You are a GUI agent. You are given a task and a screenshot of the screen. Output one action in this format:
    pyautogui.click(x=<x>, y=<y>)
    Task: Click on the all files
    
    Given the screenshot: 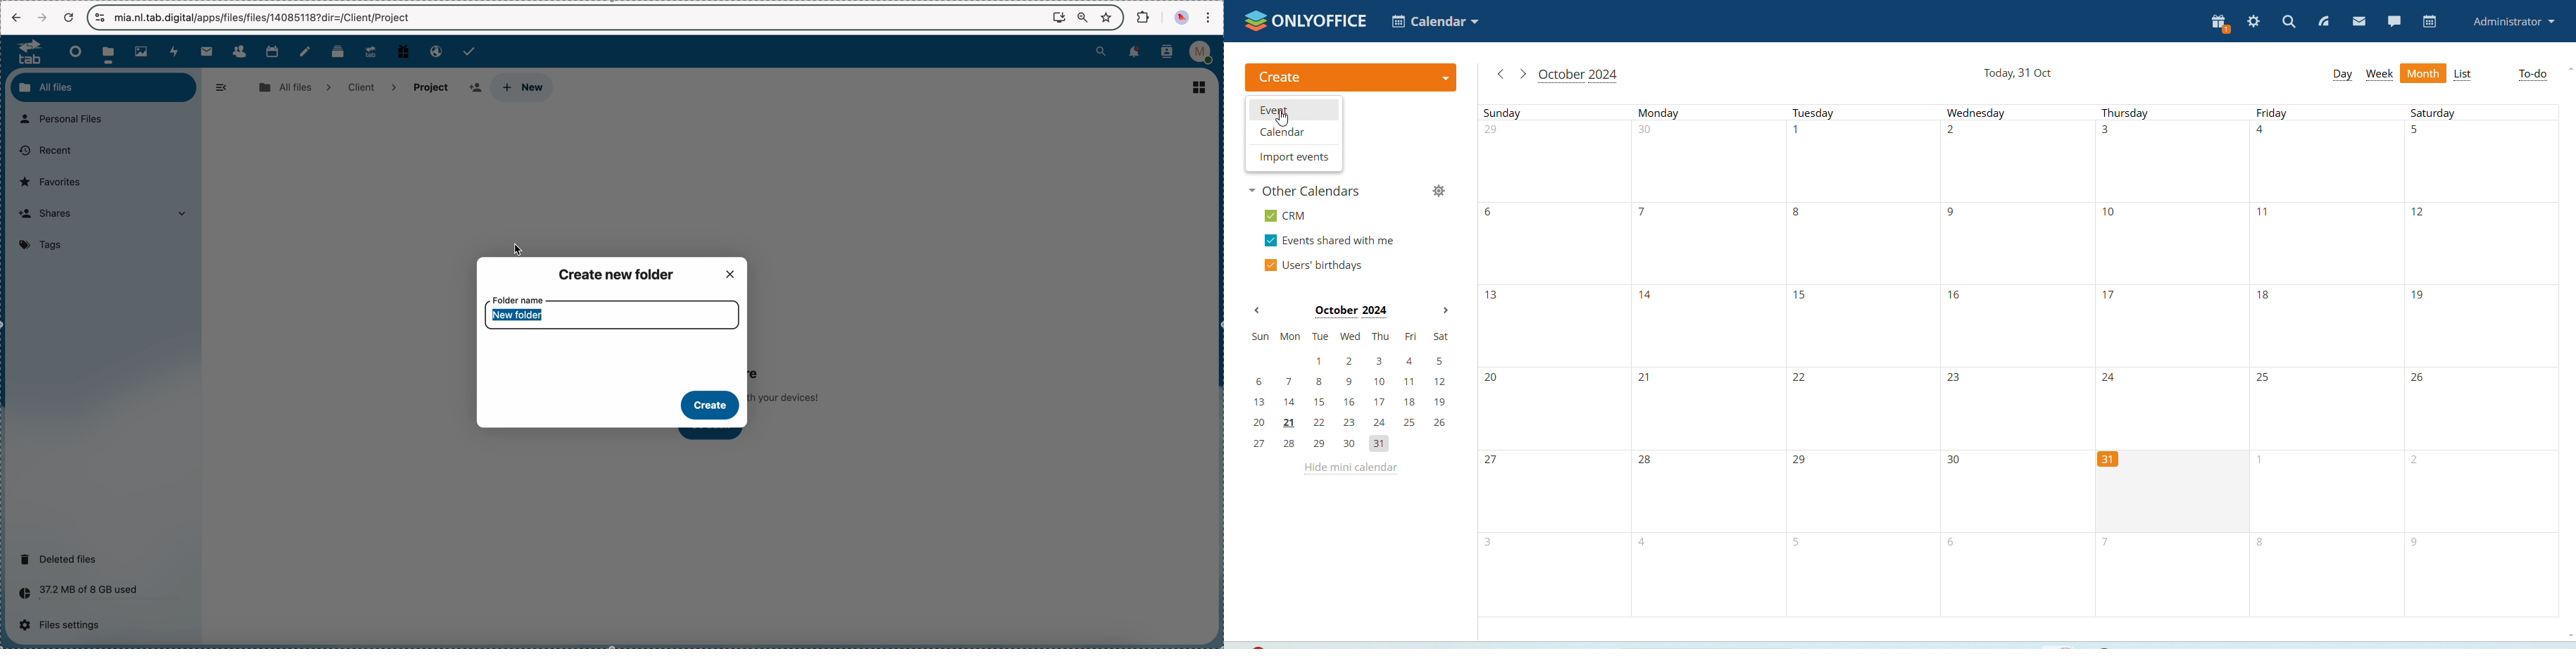 What is the action you would take?
    pyautogui.click(x=293, y=87)
    